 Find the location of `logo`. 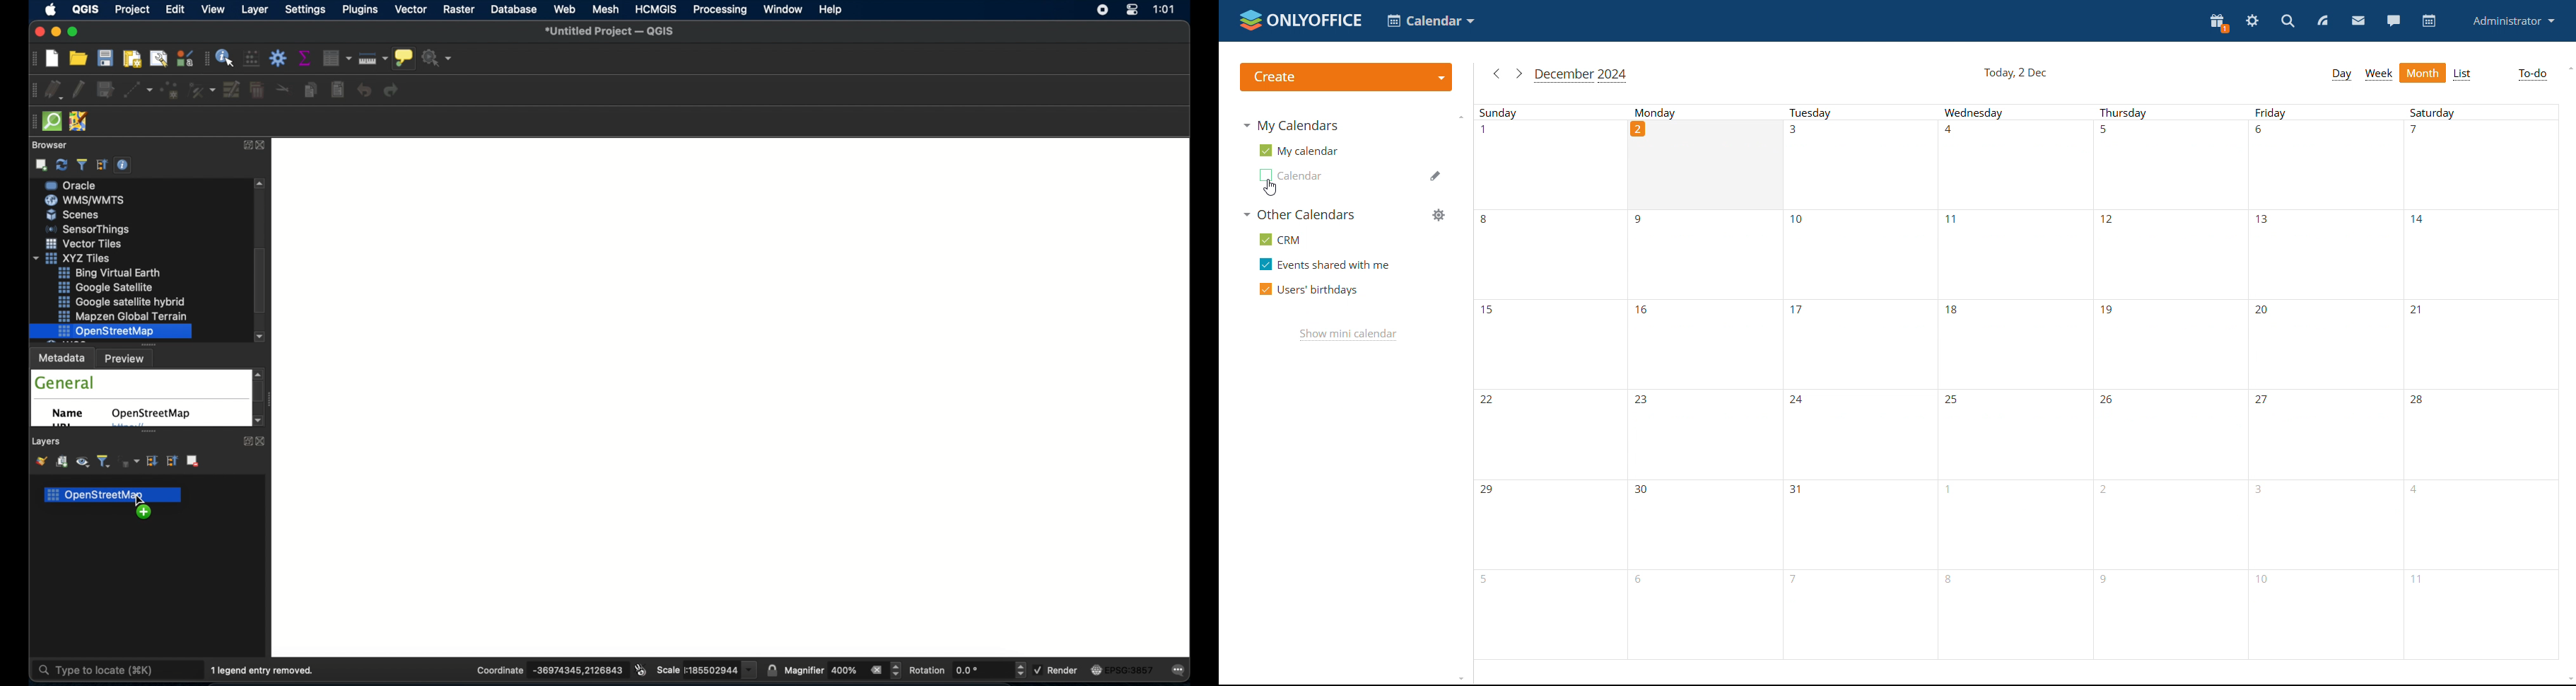

logo is located at coordinates (1301, 21).